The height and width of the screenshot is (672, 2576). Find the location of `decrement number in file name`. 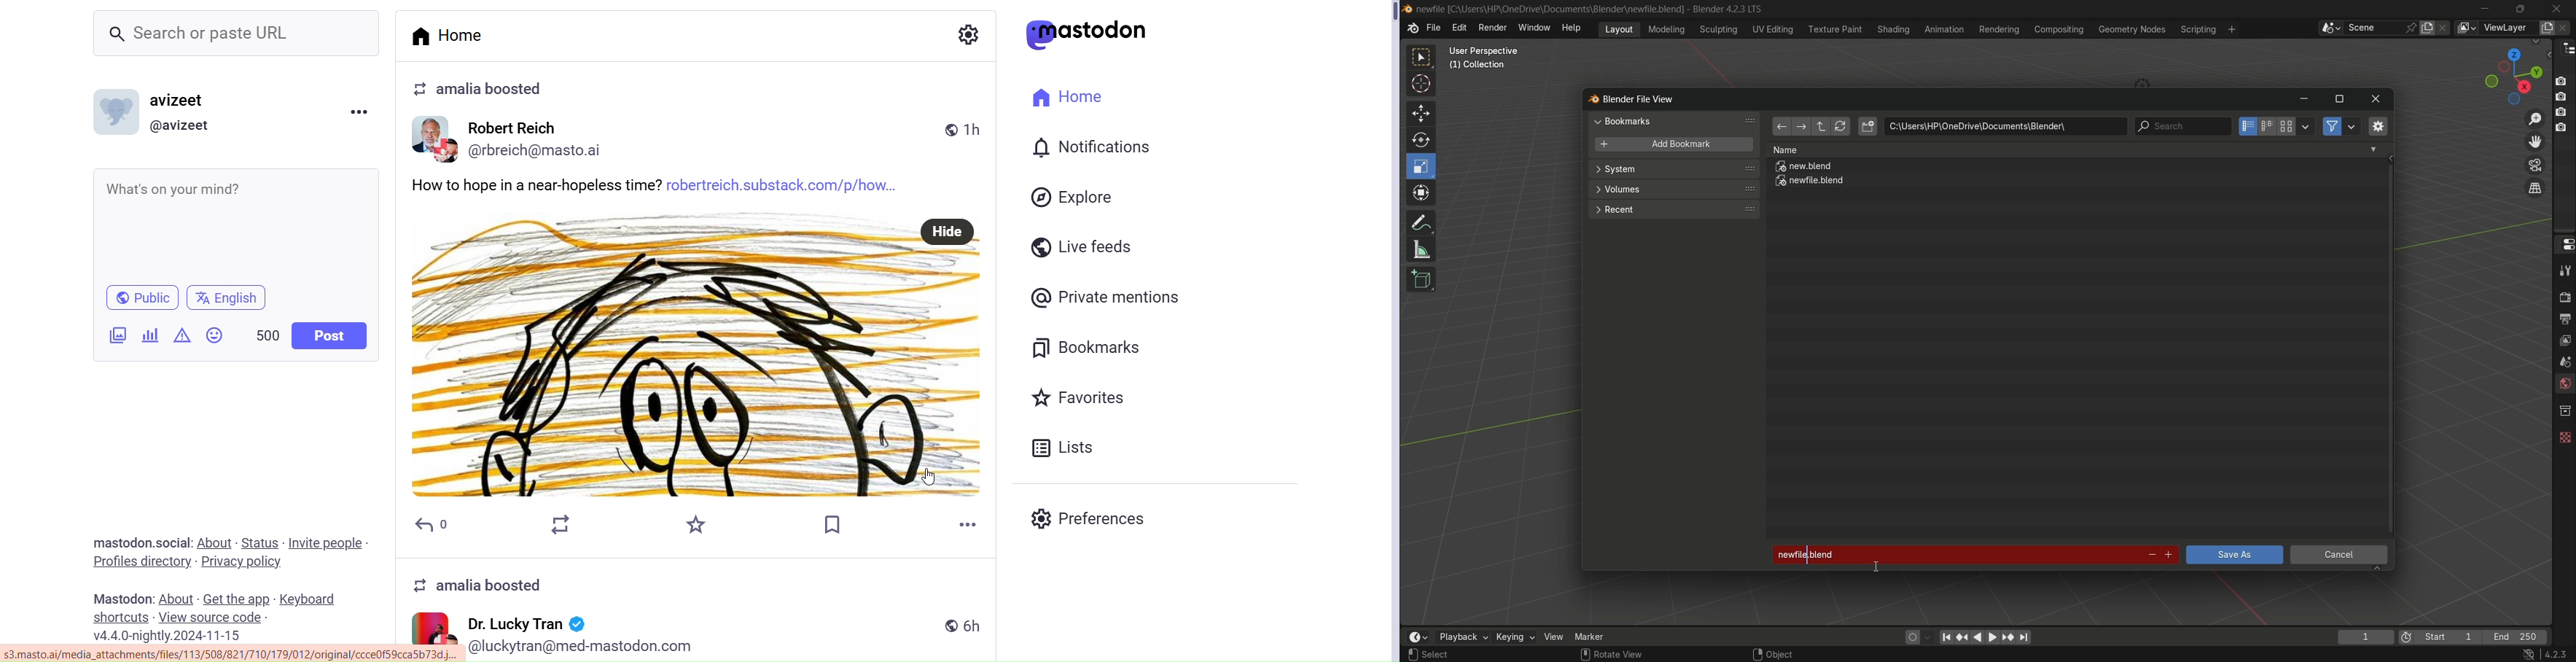

decrement number in file name is located at coordinates (2150, 556).